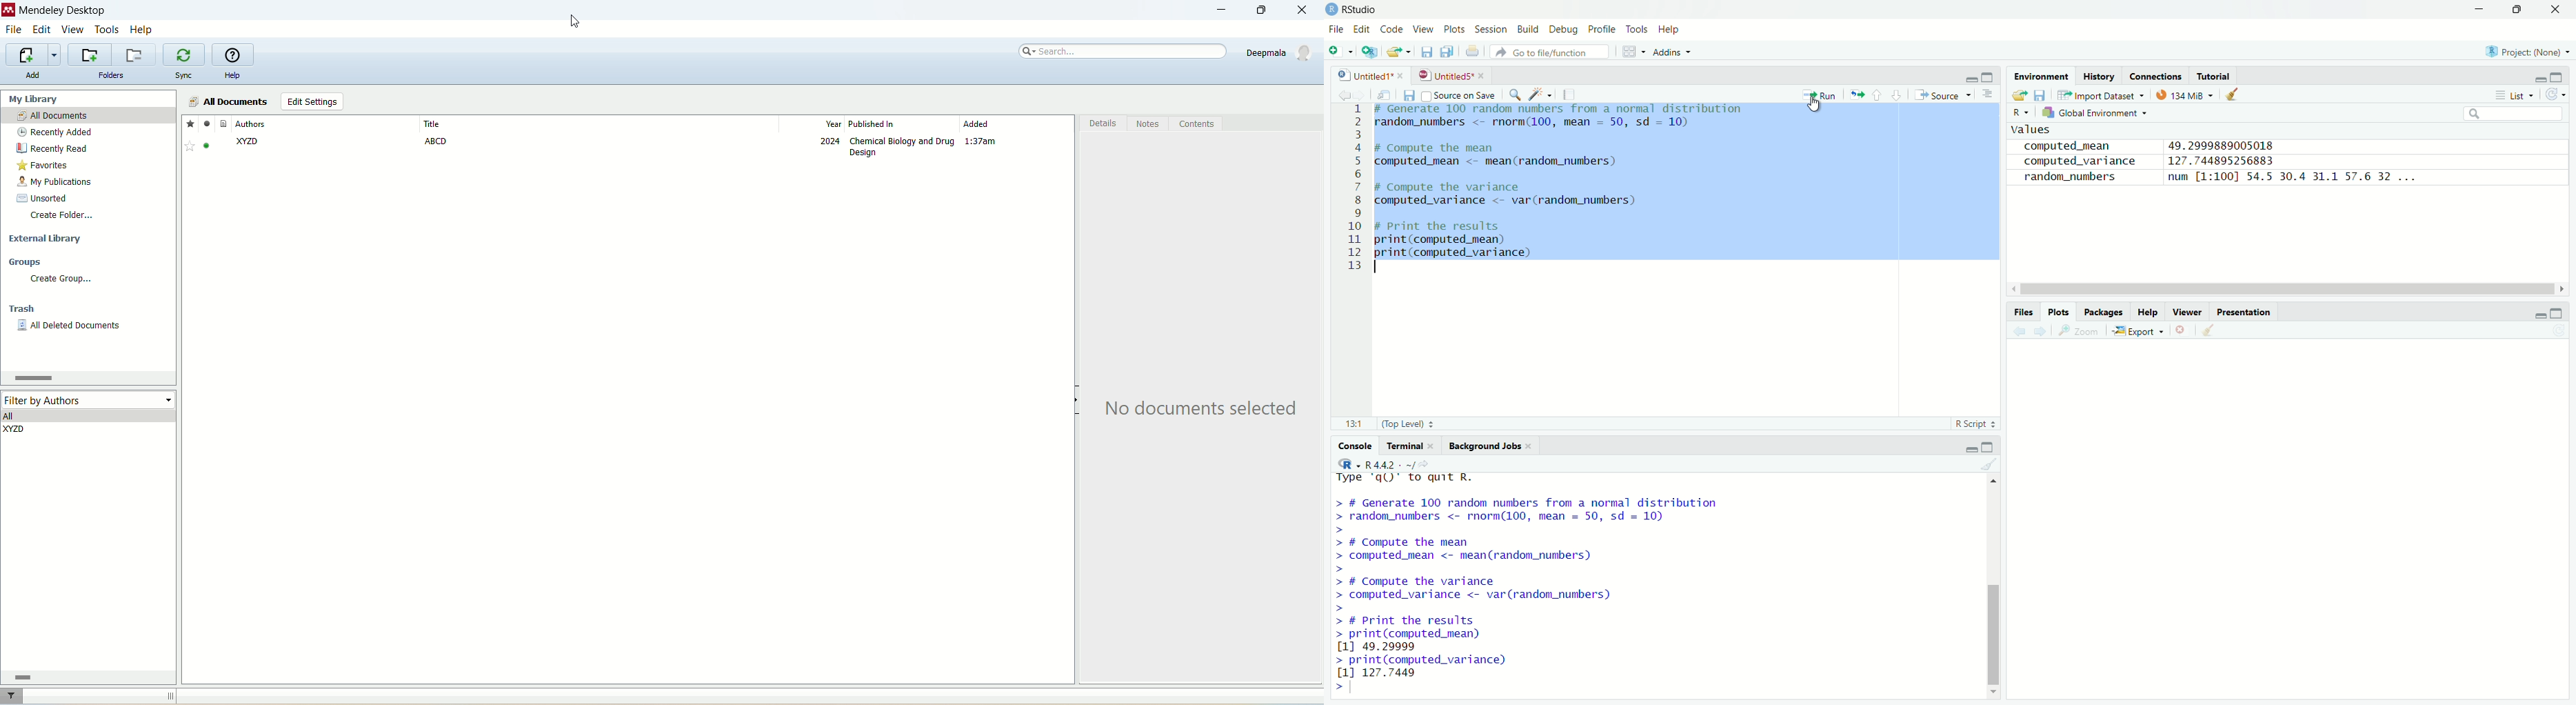 The height and width of the screenshot is (728, 2576). What do you see at coordinates (1400, 52) in the screenshot?
I see `open an existing file` at bounding box center [1400, 52].